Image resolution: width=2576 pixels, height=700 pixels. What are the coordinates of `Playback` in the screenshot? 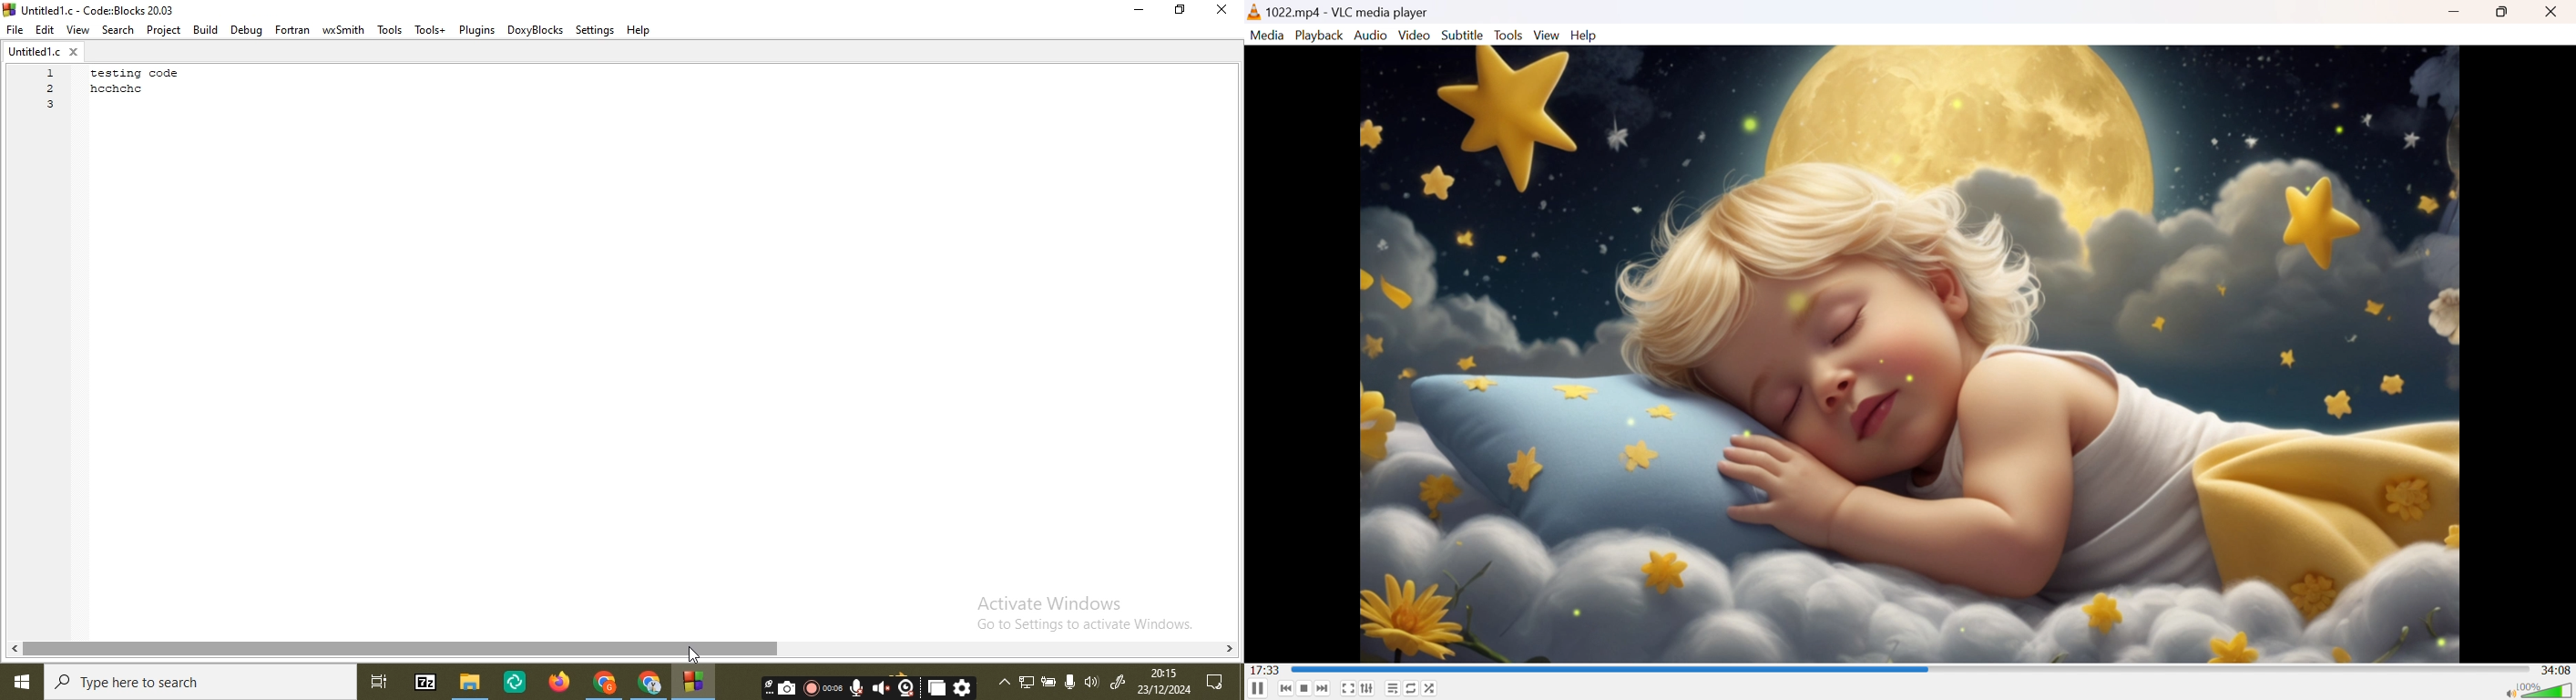 It's located at (1319, 35).